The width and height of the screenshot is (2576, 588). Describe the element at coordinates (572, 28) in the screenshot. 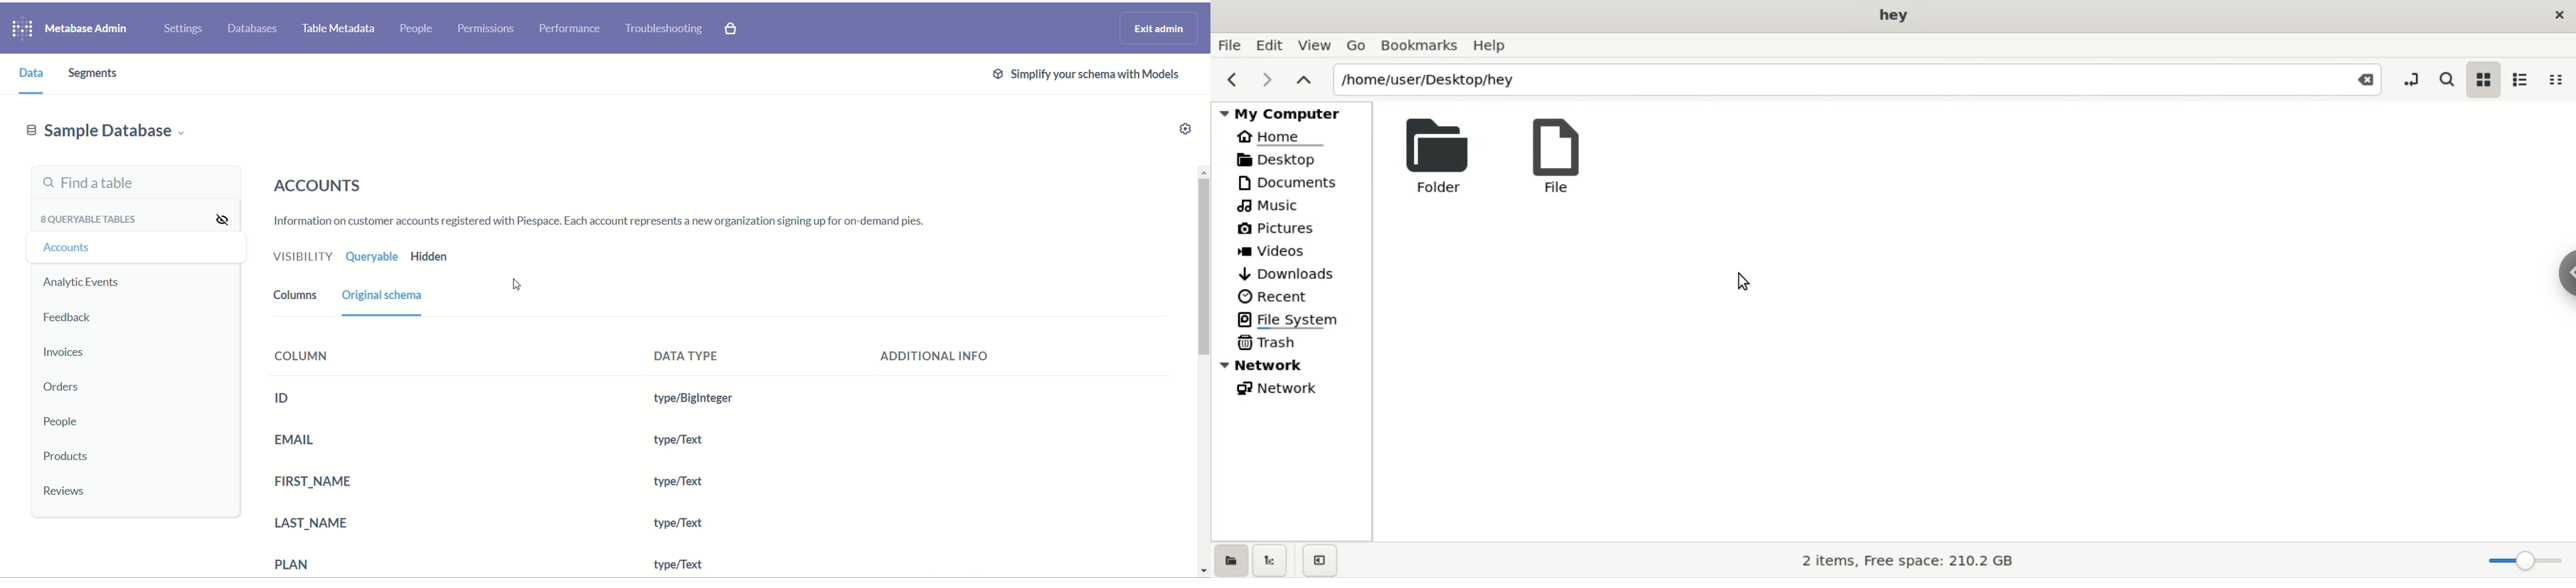

I see `performance` at that location.